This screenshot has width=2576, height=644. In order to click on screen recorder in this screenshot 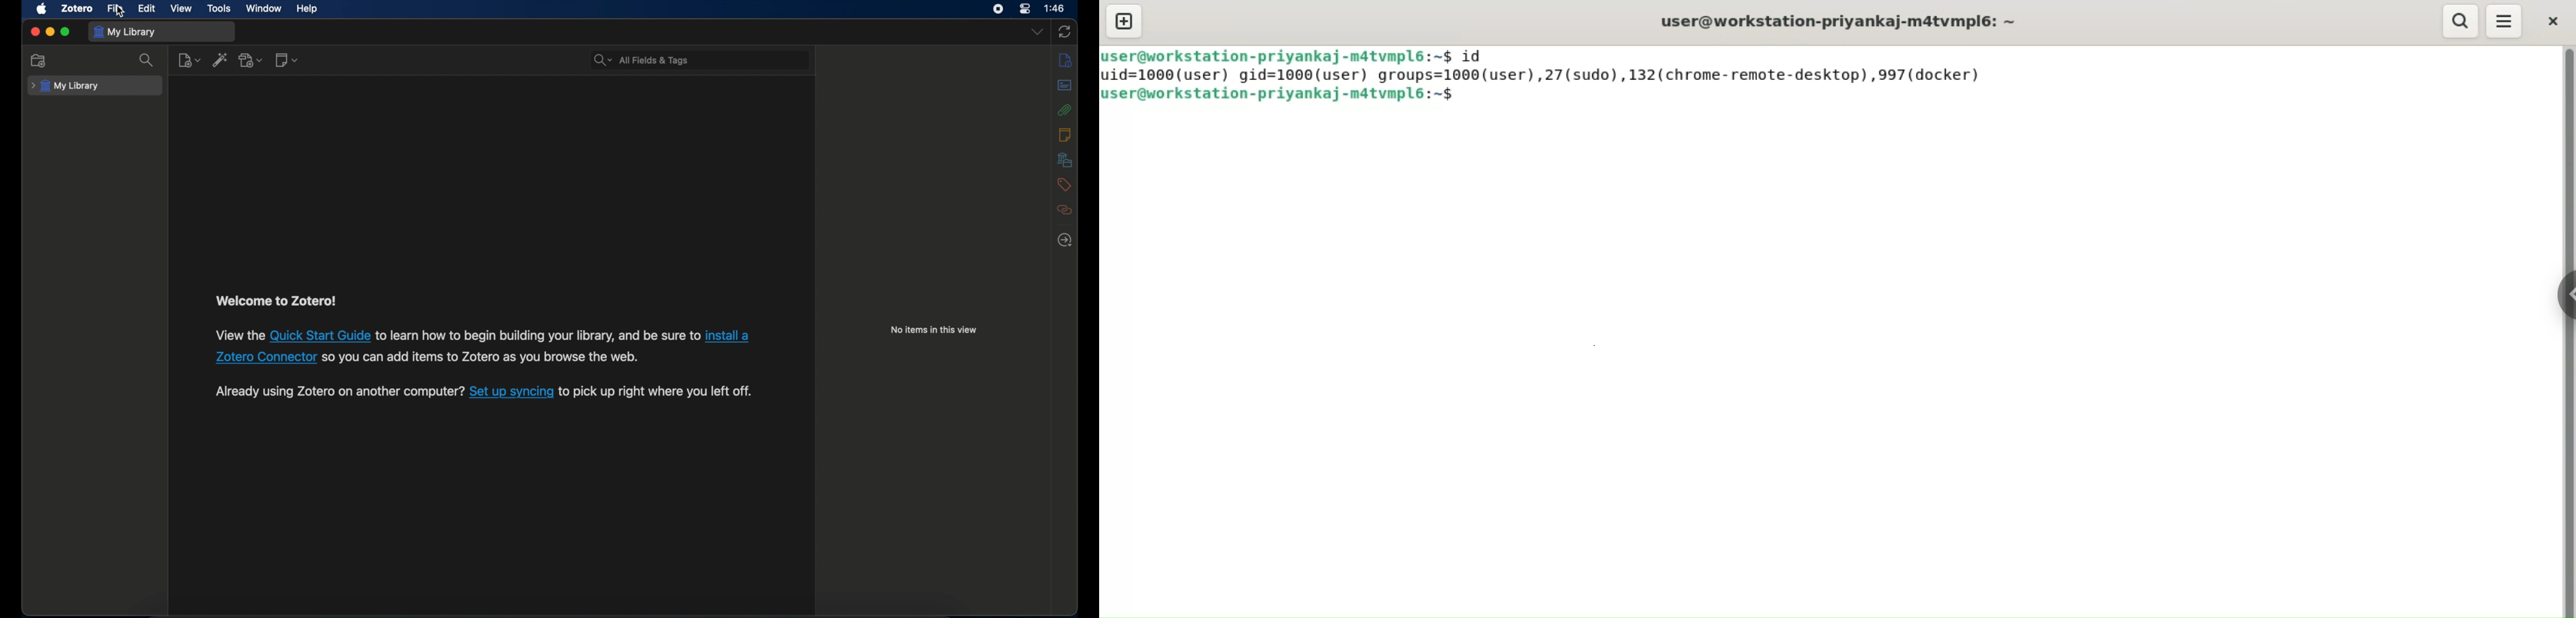, I will do `click(999, 9)`.